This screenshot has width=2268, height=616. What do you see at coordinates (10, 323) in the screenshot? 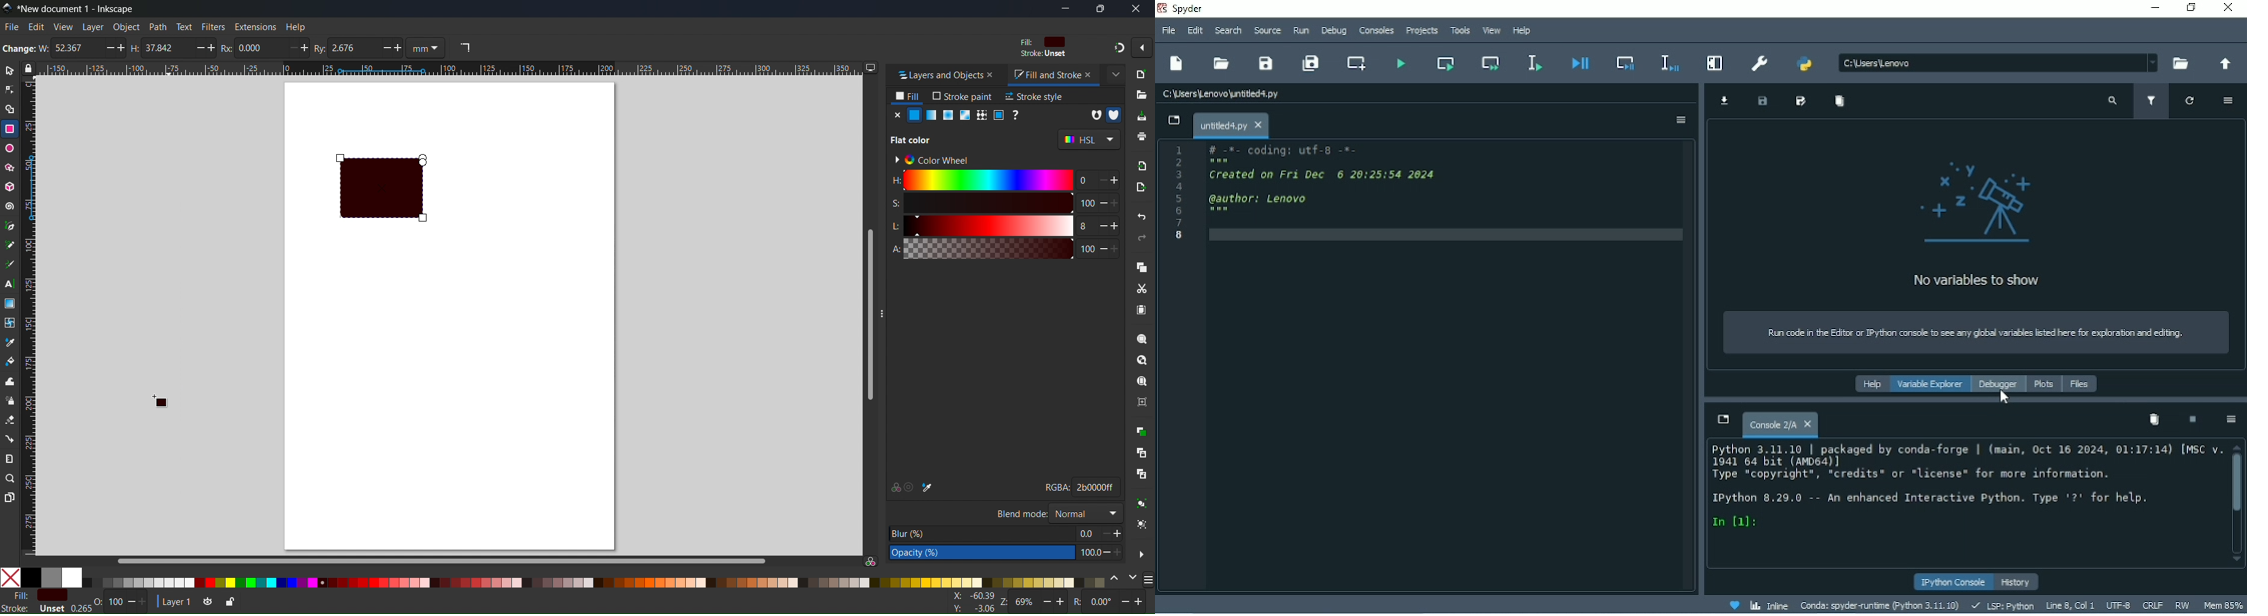
I see `Mesh tool` at bounding box center [10, 323].